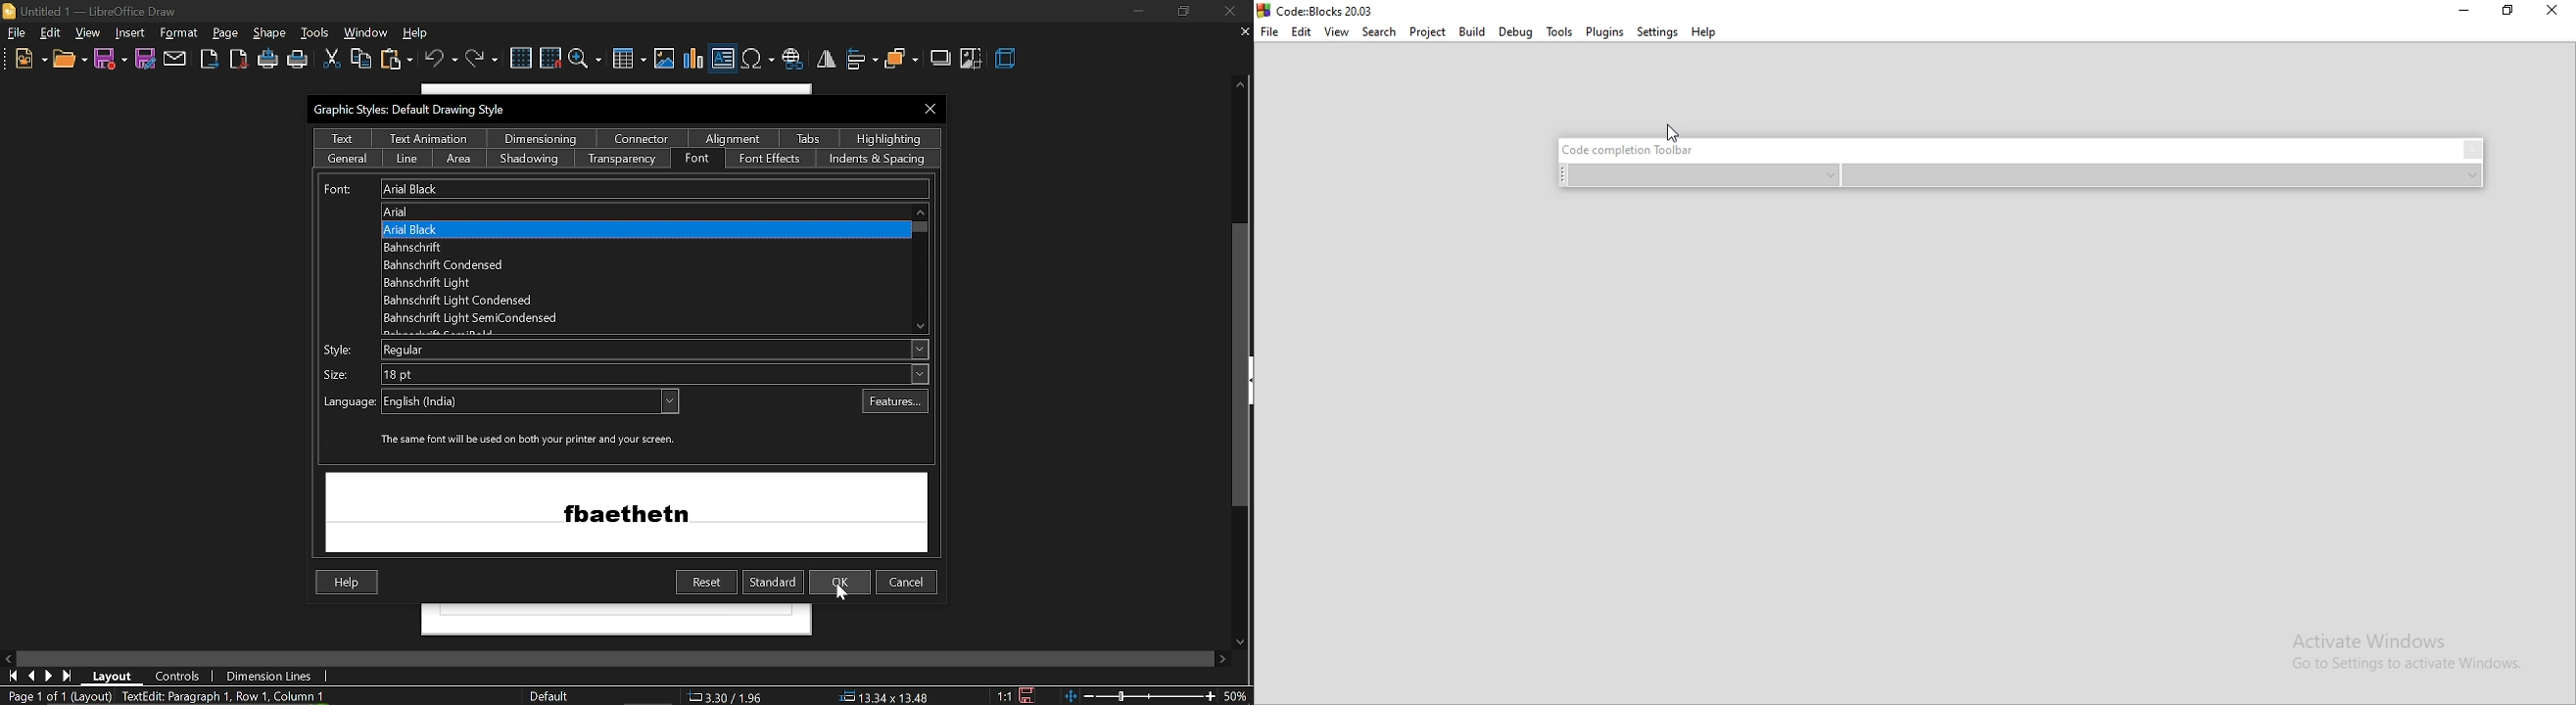 Image resolution: width=2576 pixels, height=728 pixels. Describe the element at coordinates (501, 318) in the screenshot. I see `Bahnscfrift Light SemiCondensed` at that location.